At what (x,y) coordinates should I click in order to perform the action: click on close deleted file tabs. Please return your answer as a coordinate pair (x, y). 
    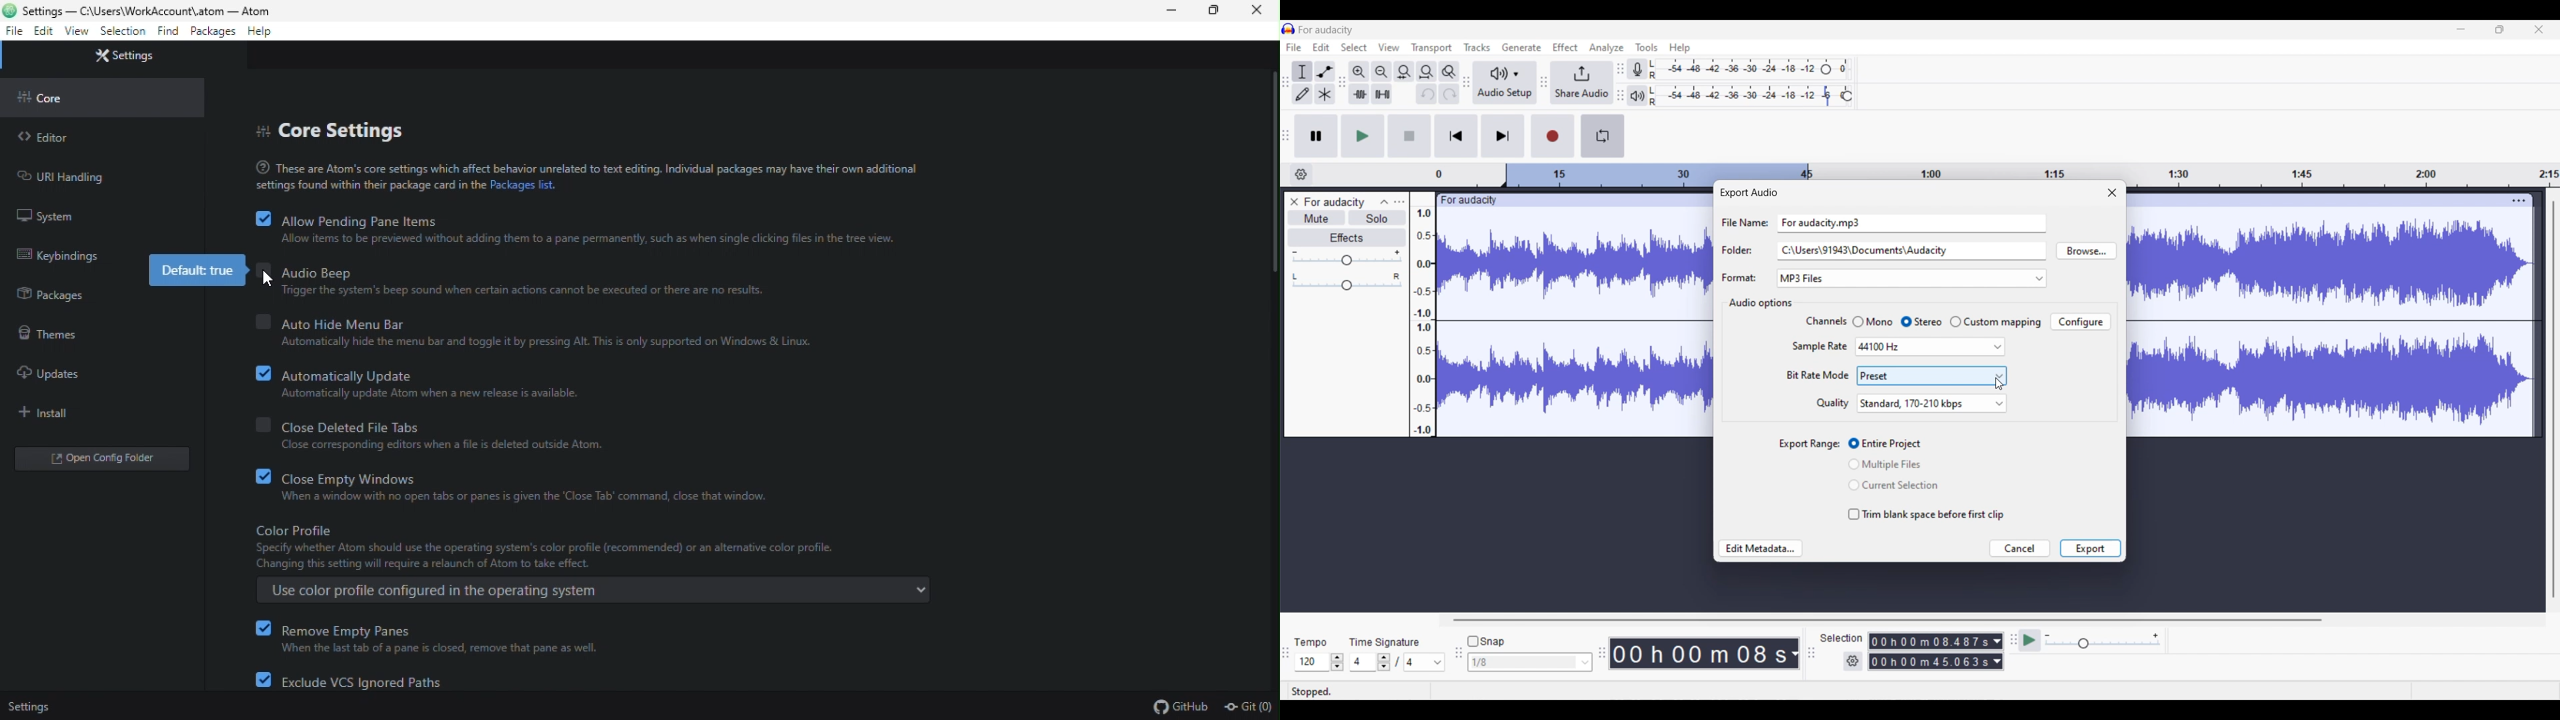
    Looking at the image, I should click on (432, 426).